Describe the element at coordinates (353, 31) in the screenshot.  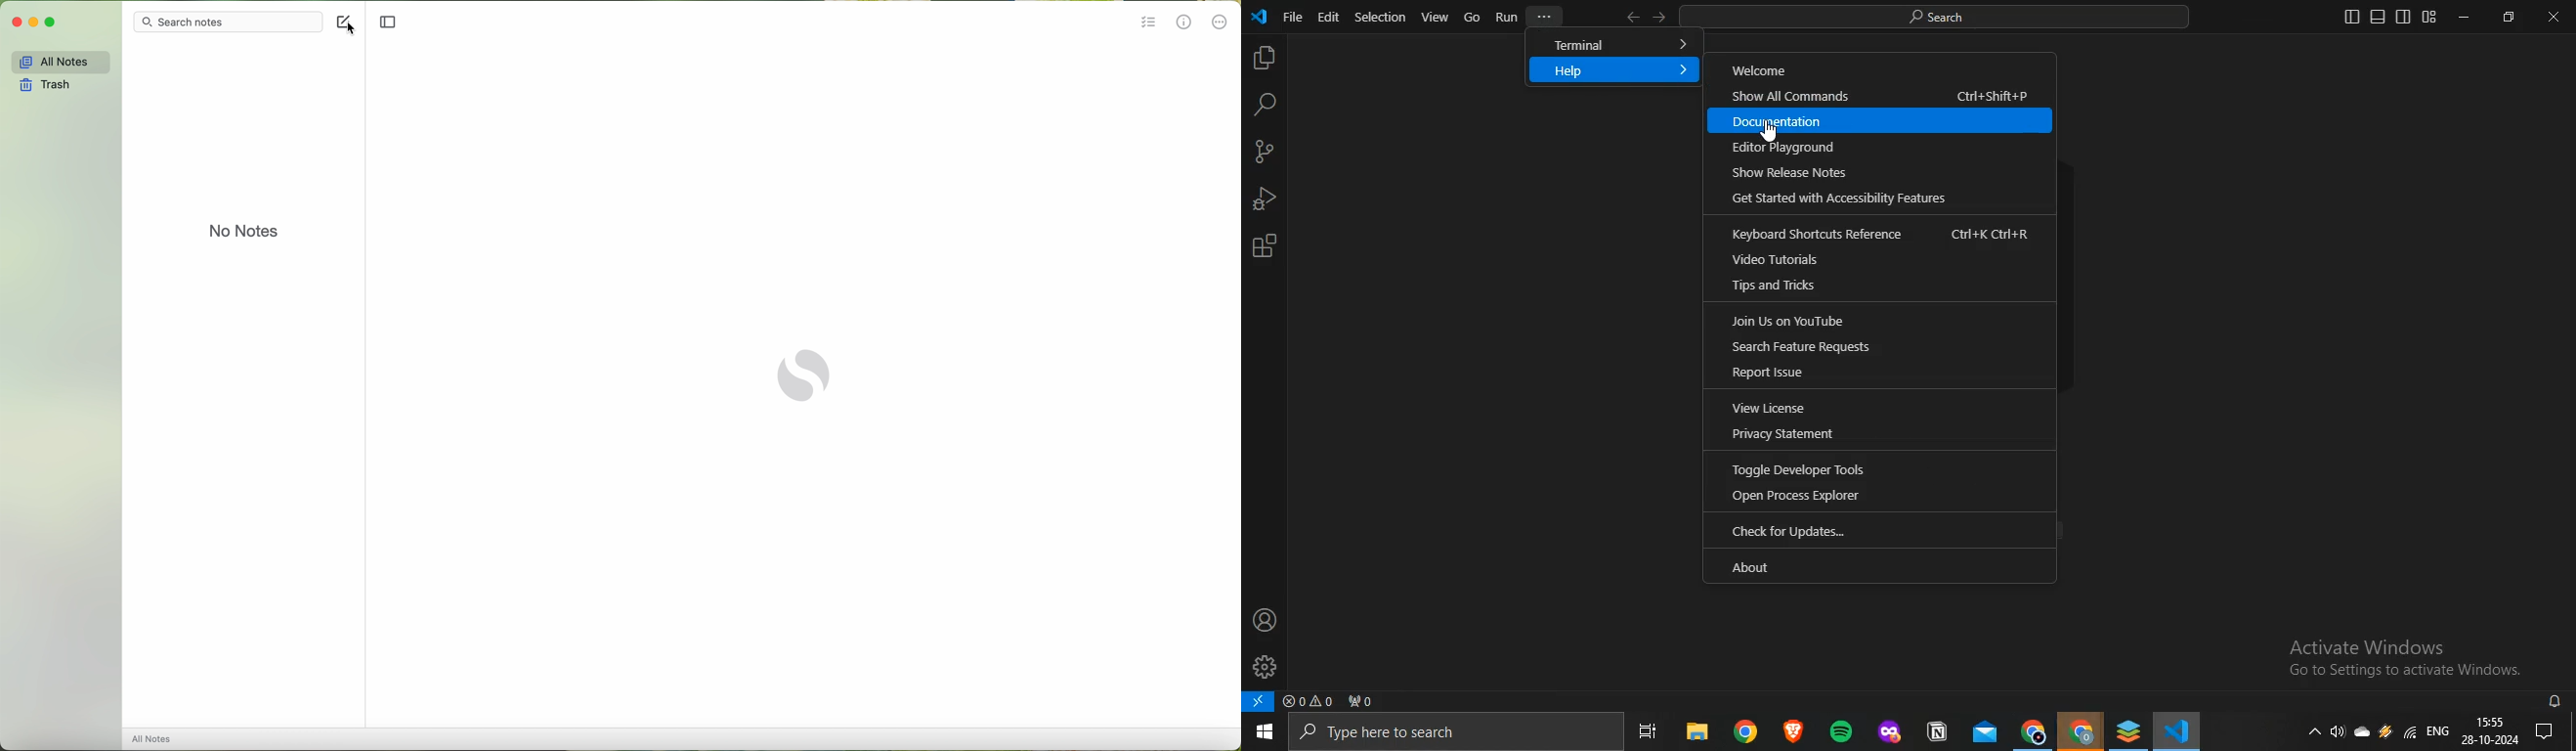
I see `cursor` at that location.